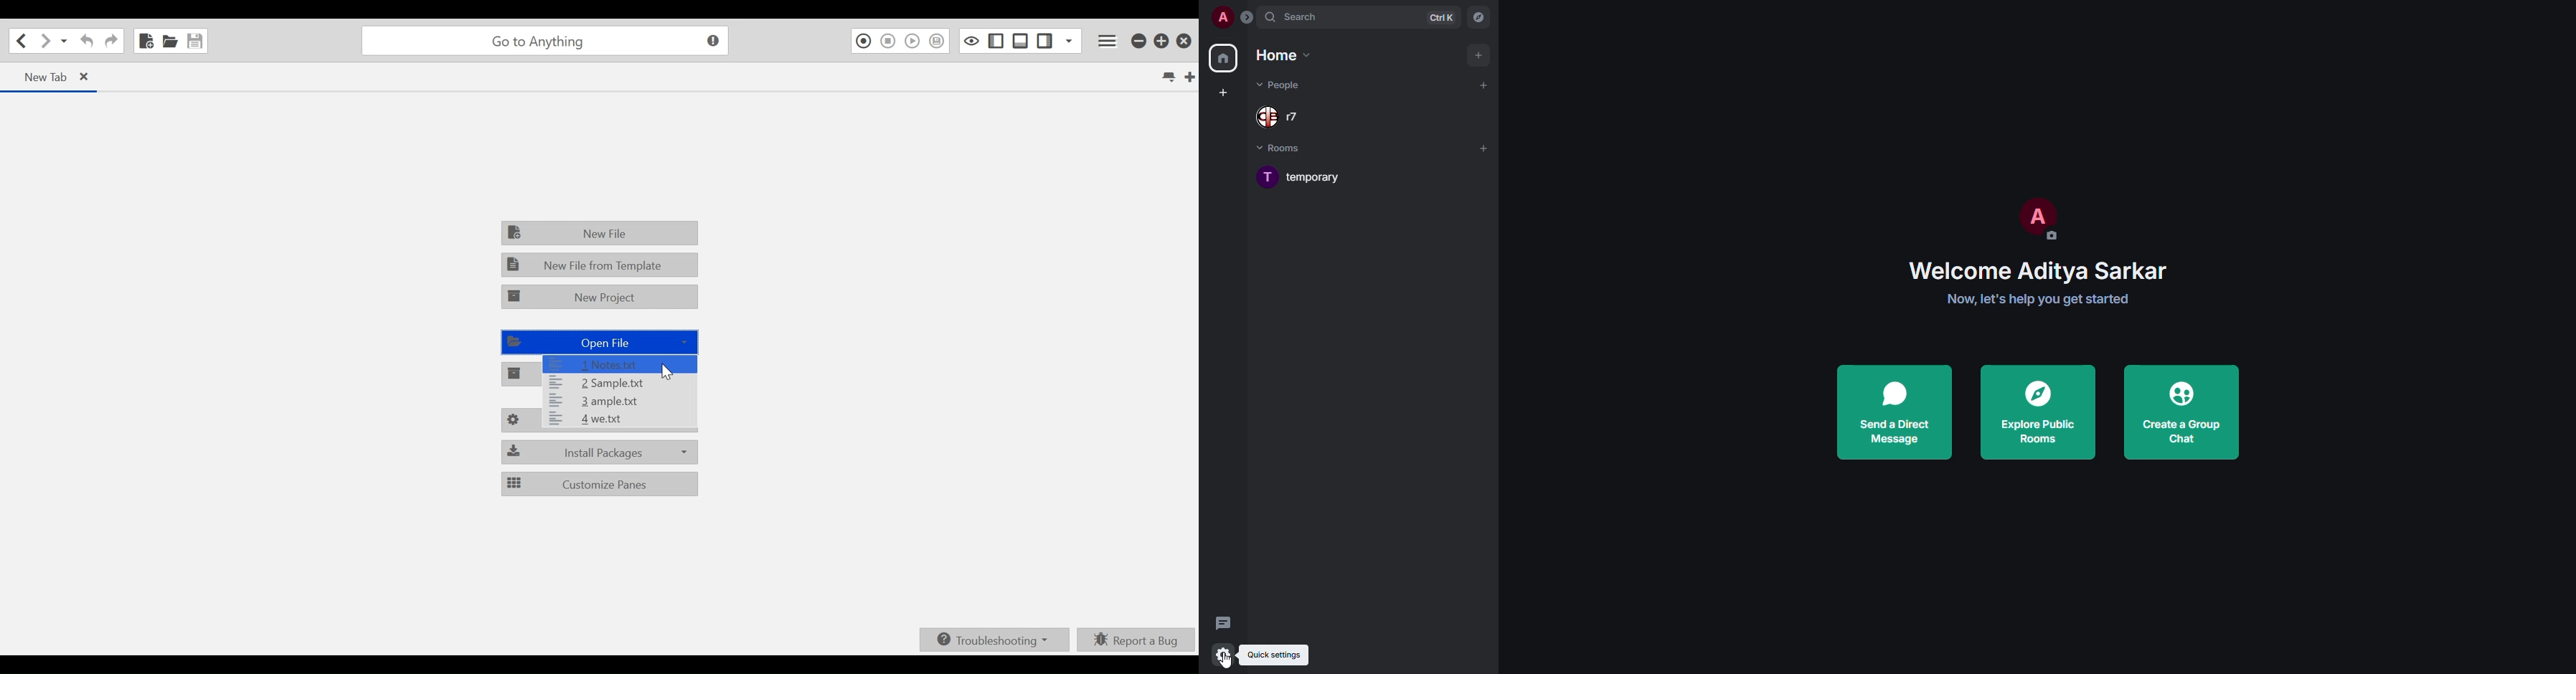  Describe the element at coordinates (1184, 42) in the screenshot. I see `Close` at that location.